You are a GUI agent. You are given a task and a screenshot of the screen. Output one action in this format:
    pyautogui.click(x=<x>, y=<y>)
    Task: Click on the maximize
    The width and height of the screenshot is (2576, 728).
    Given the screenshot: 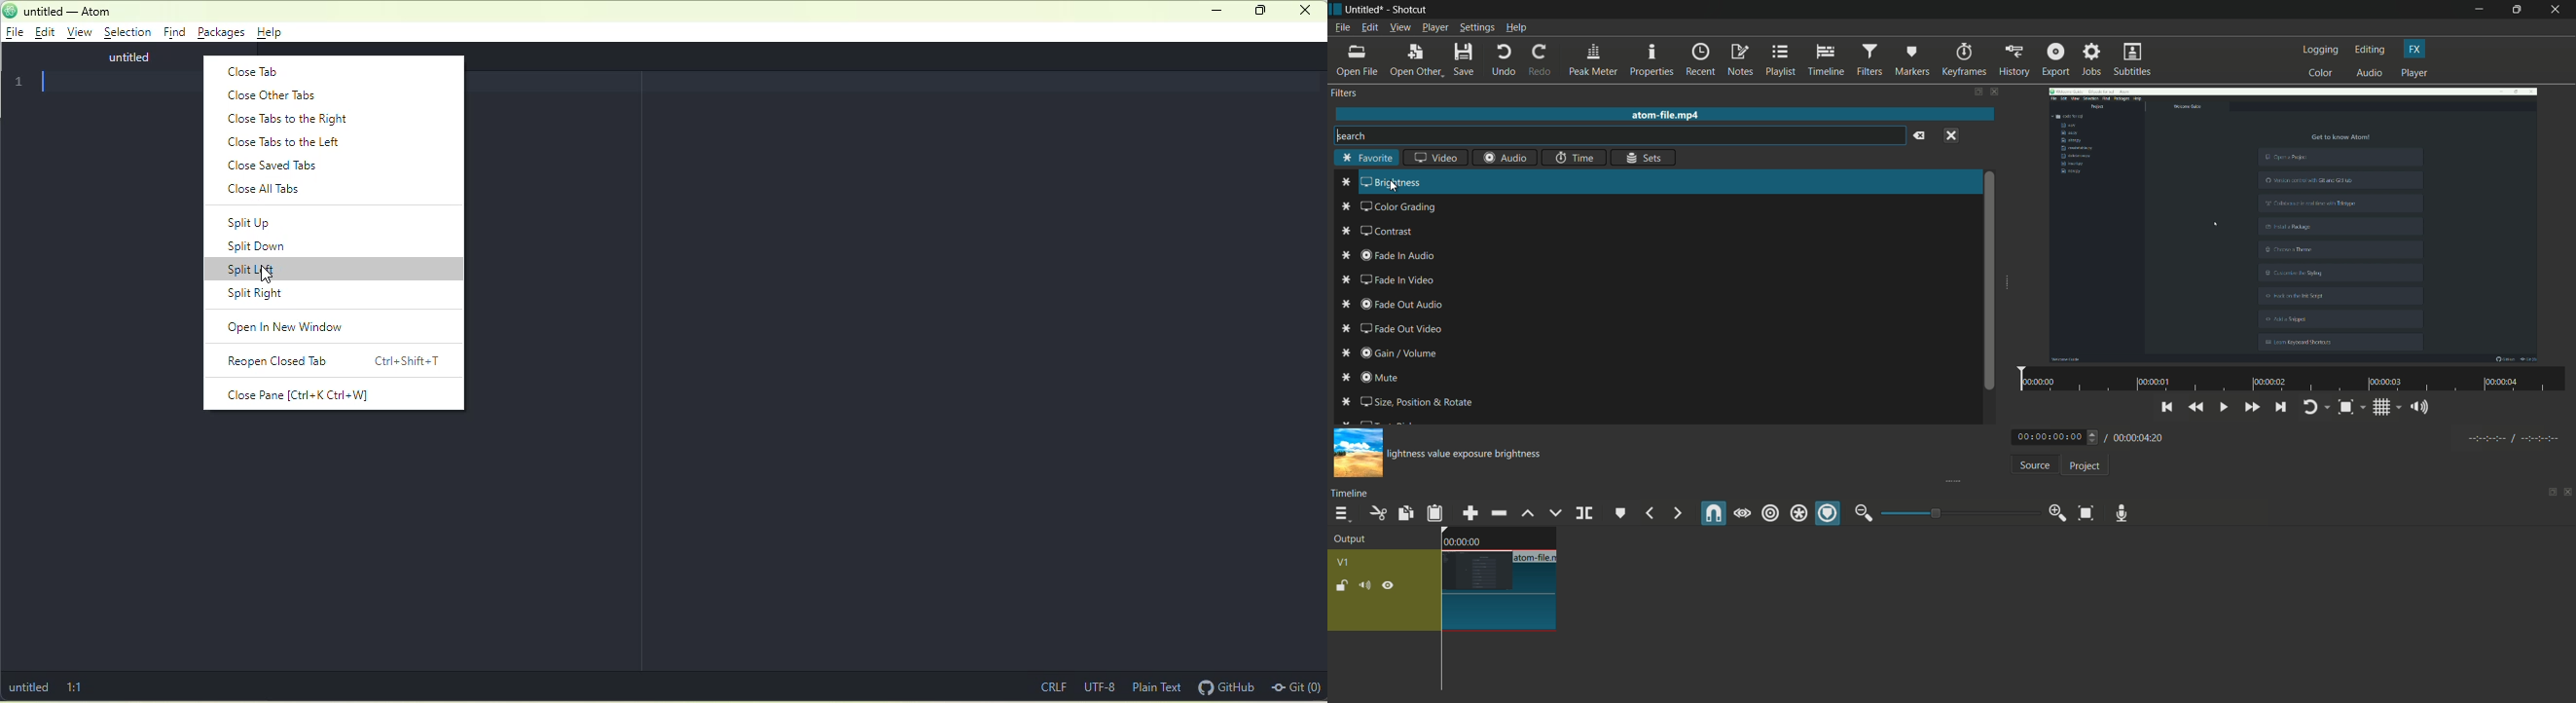 What is the action you would take?
    pyautogui.click(x=2519, y=10)
    